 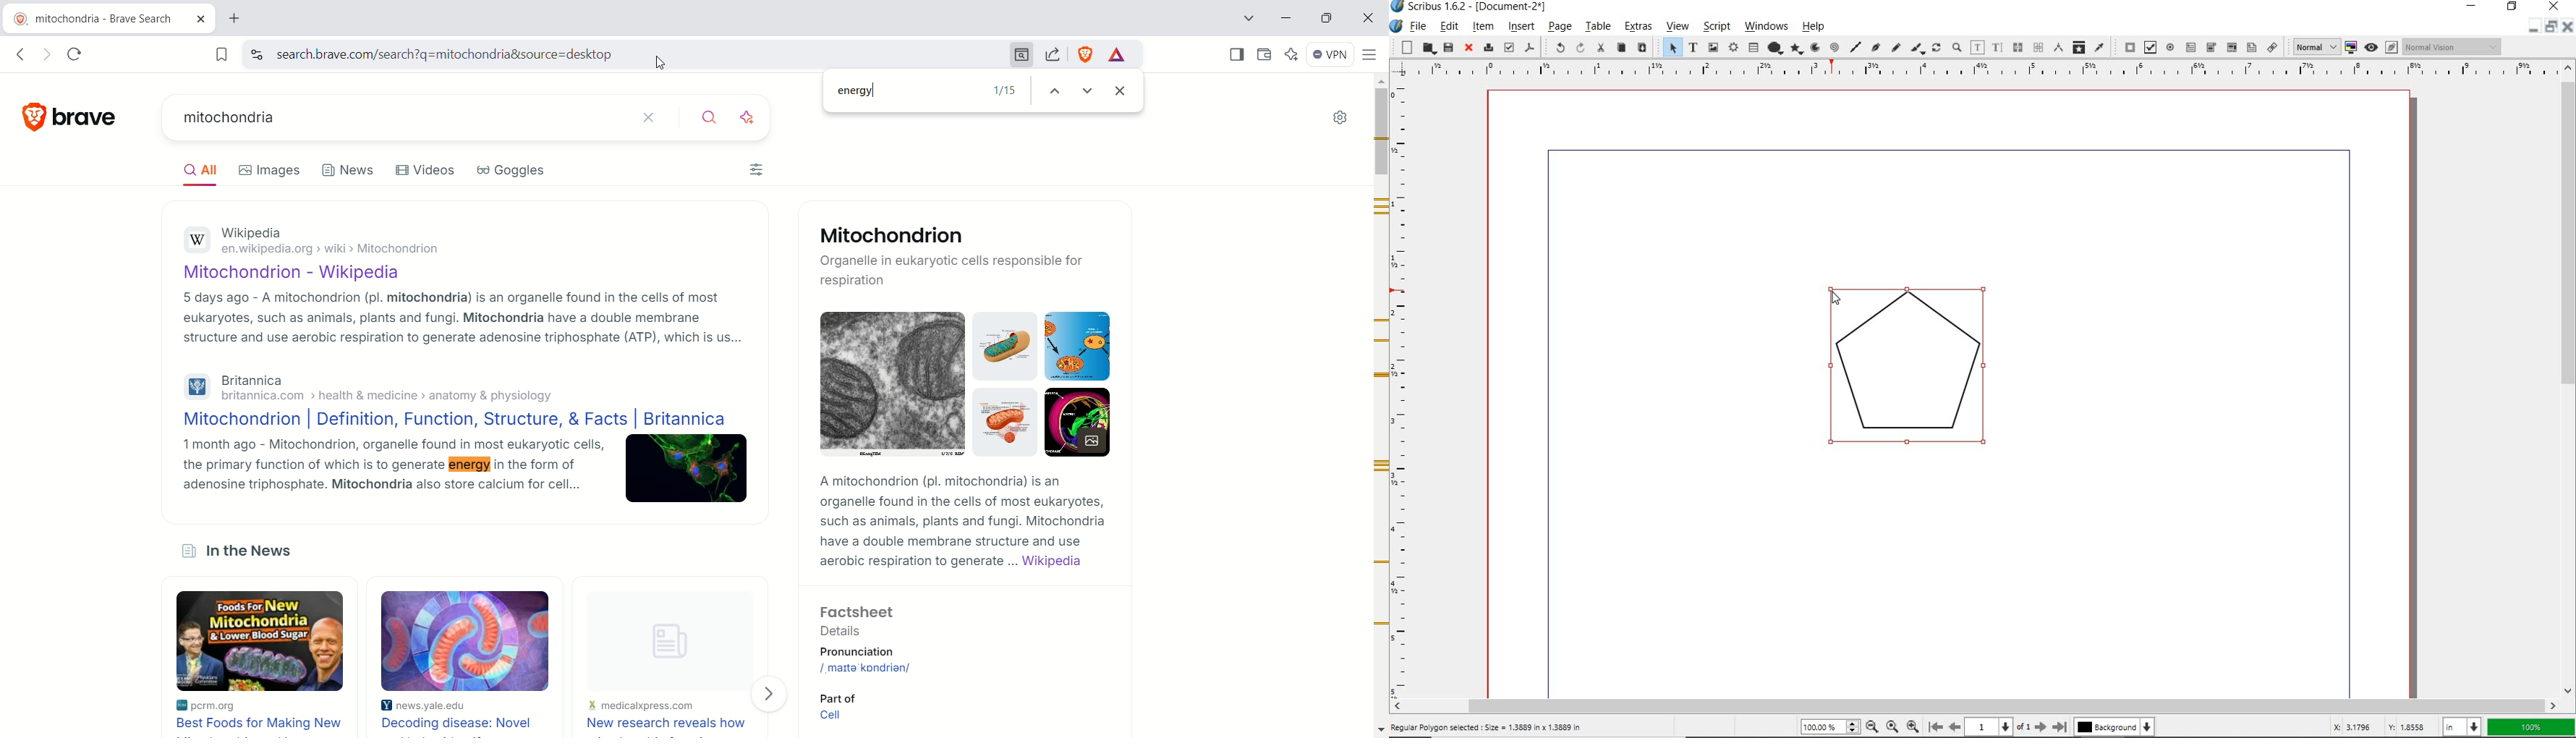 What do you see at coordinates (1622, 47) in the screenshot?
I see `copy` at bounding box center [1622, 47].